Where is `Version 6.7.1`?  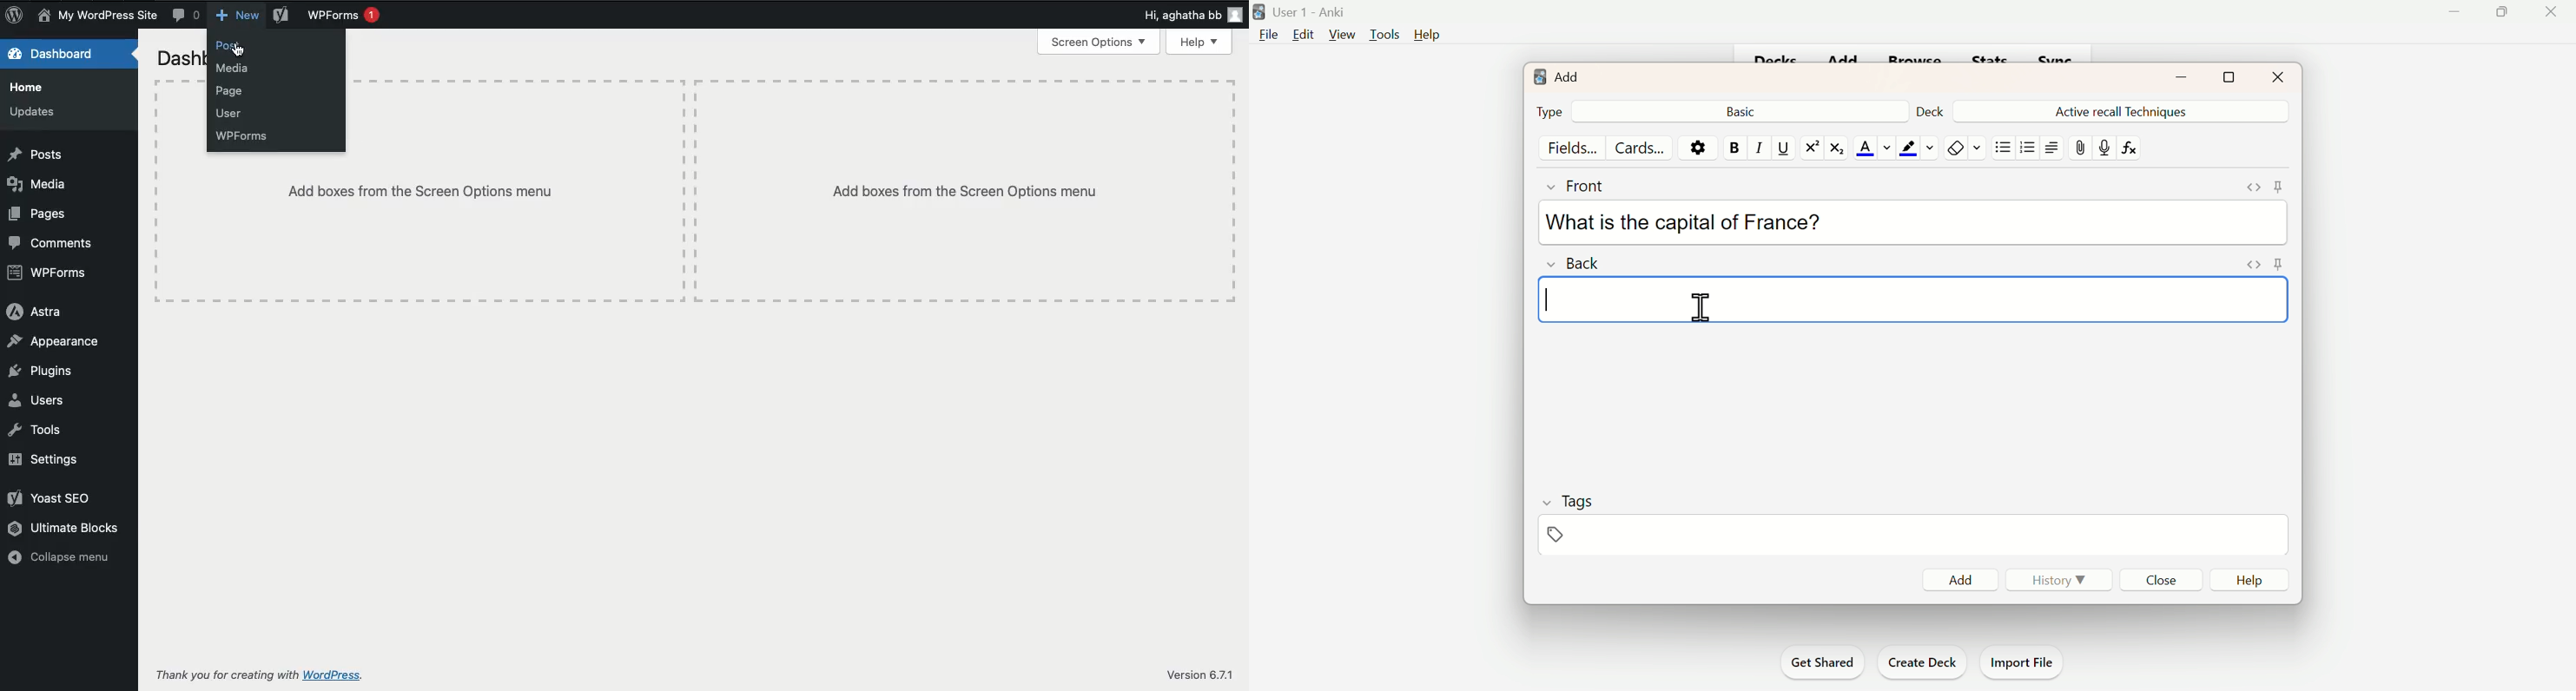 Version 6.7.1 is located at coordinates (1199, 675).